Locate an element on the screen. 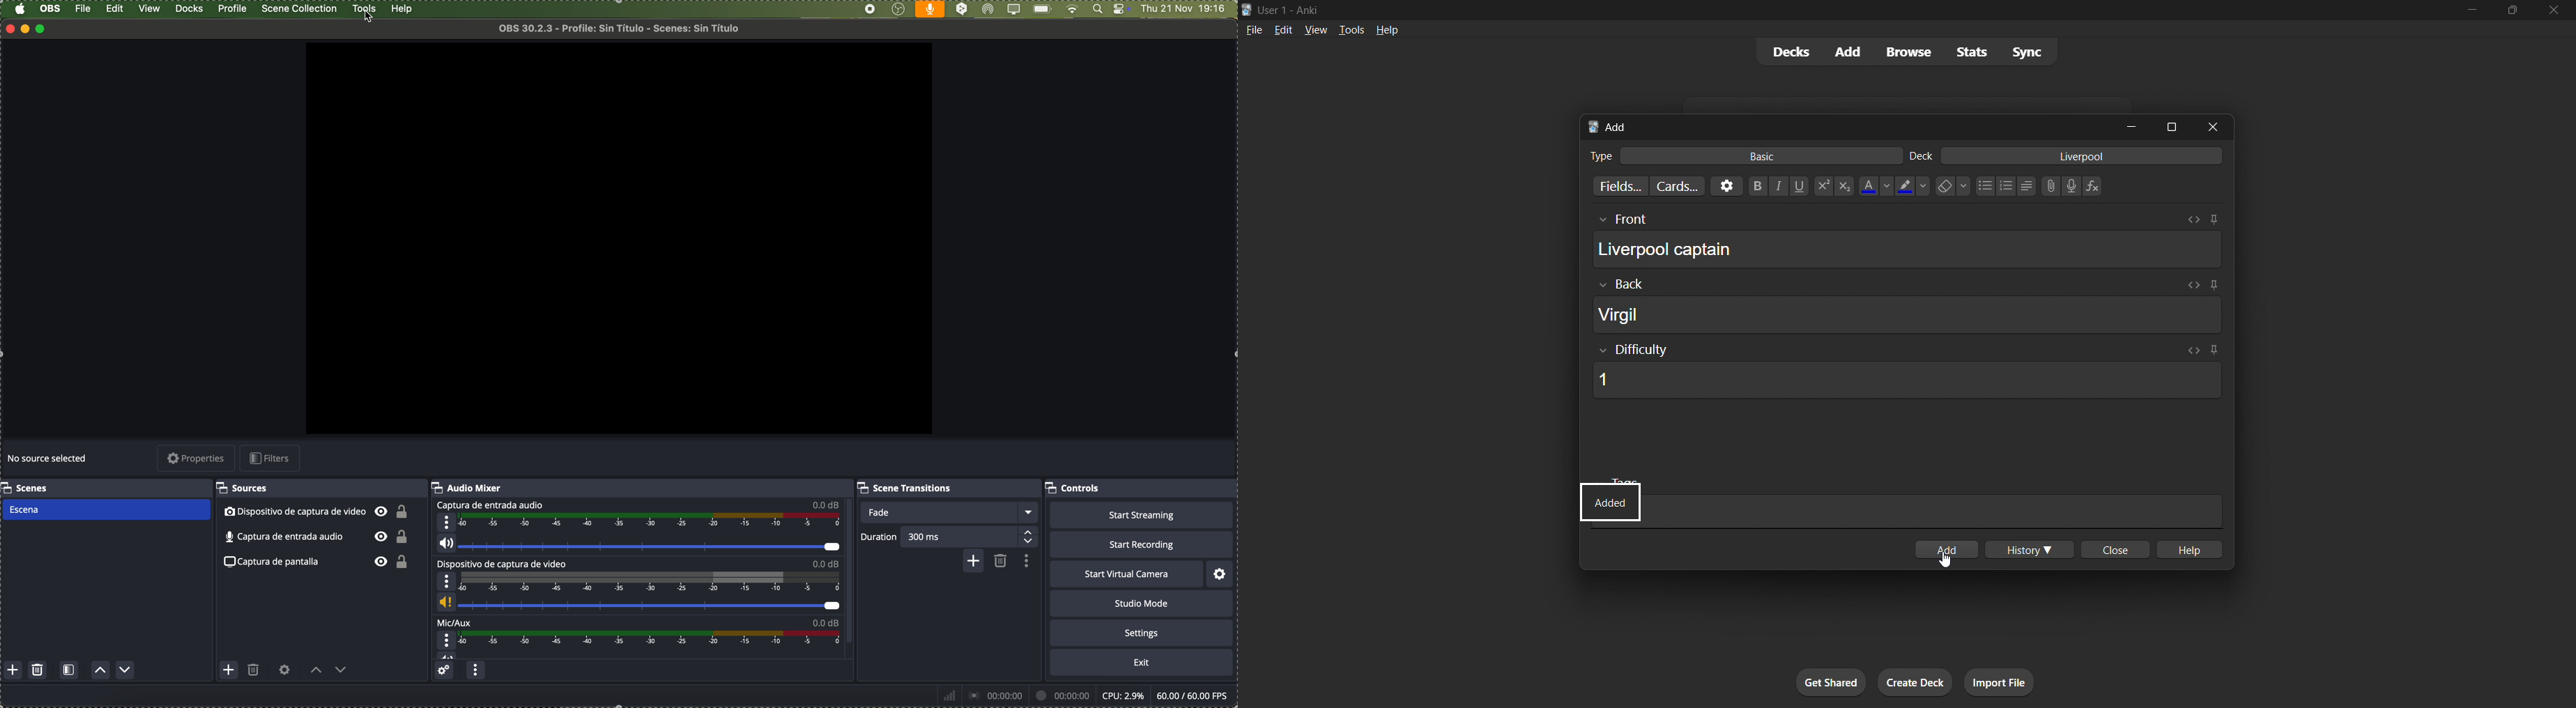 The height and width of the screenshot is (728, 2576). edit is located at coordinates (1284, 29).